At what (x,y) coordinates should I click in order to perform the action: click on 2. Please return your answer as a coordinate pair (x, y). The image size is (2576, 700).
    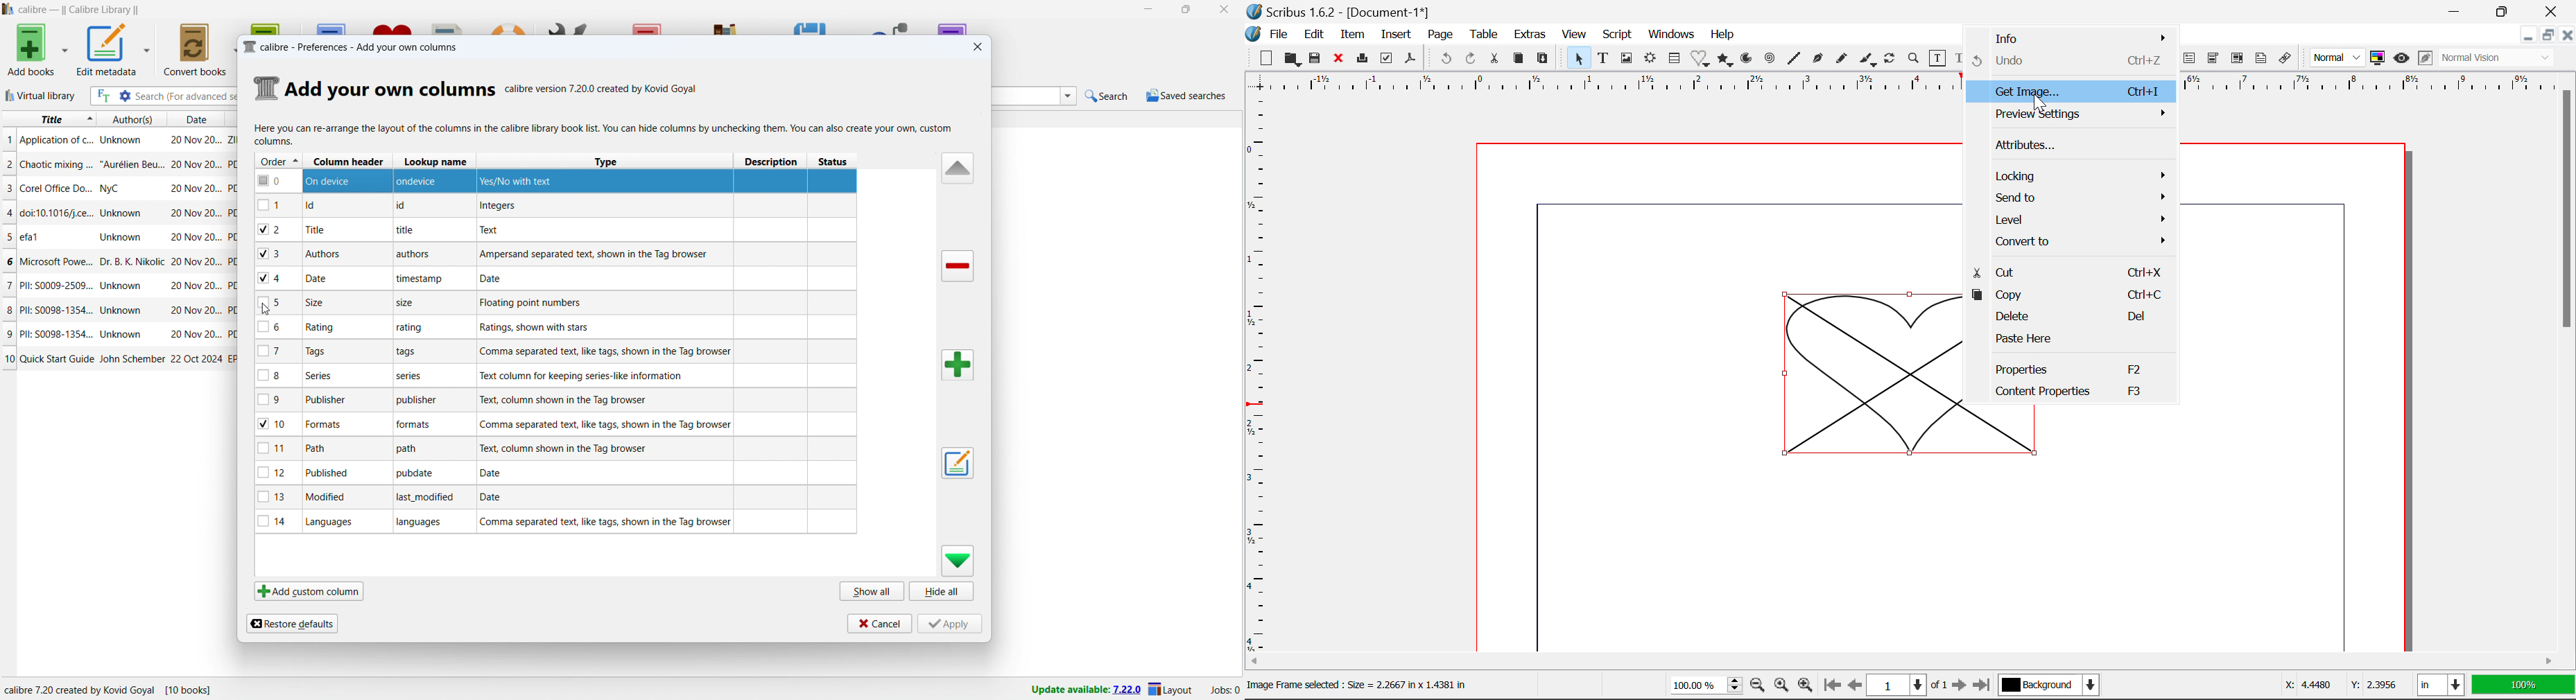
    Looking at the image, I should click on (8, 163).